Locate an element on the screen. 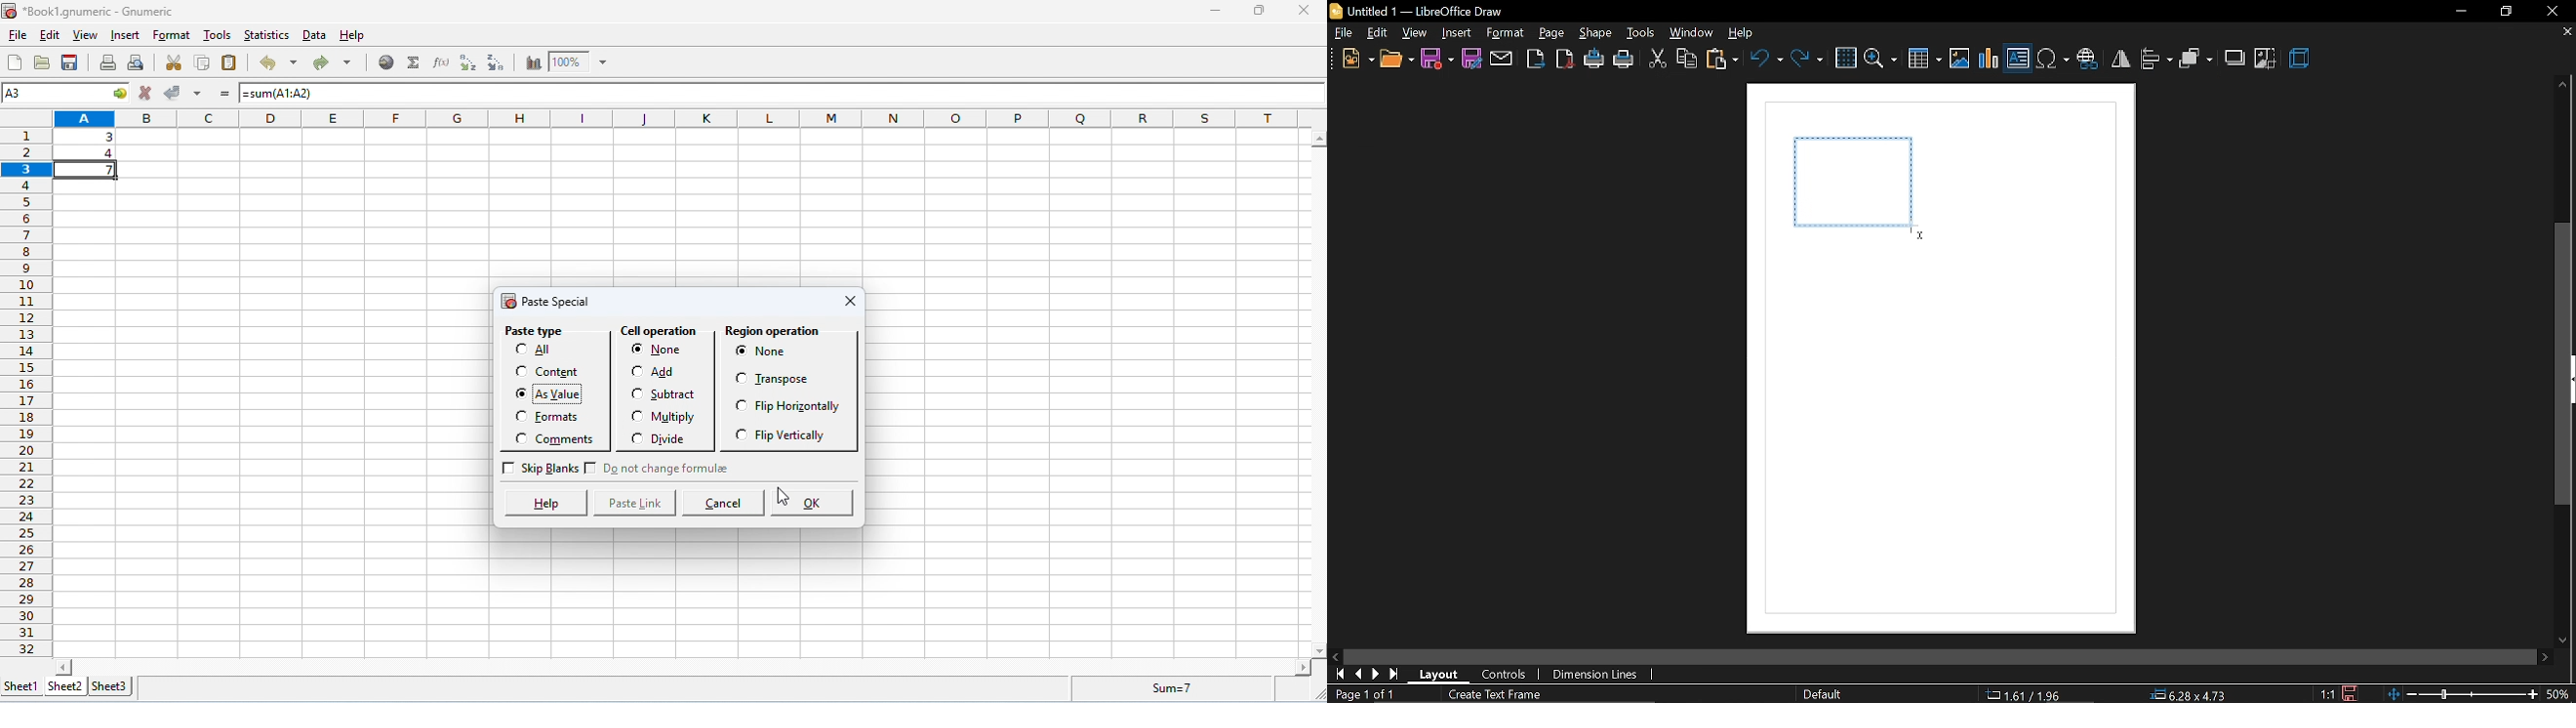 The image size is (2576, 728). cut is located at coordinates (171, 63).